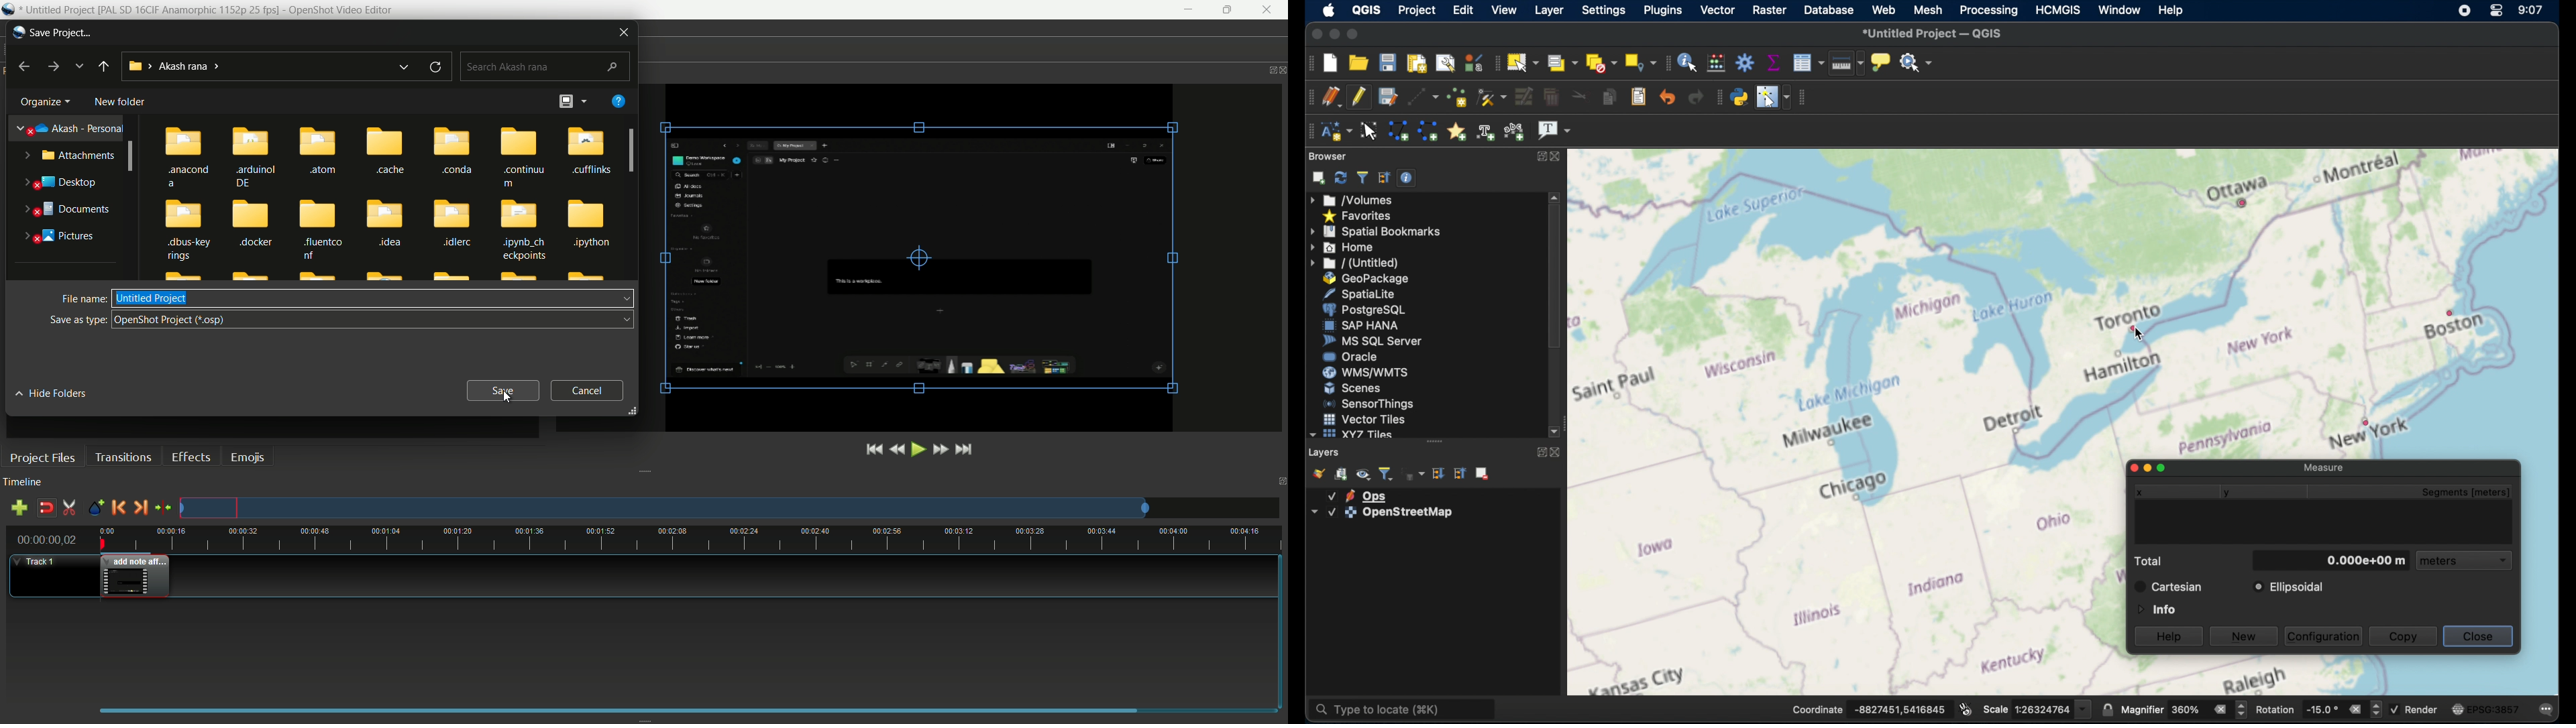 This screenshot has height=728, width=2576. I want to click on create annotation marker, so click(1456, 130).